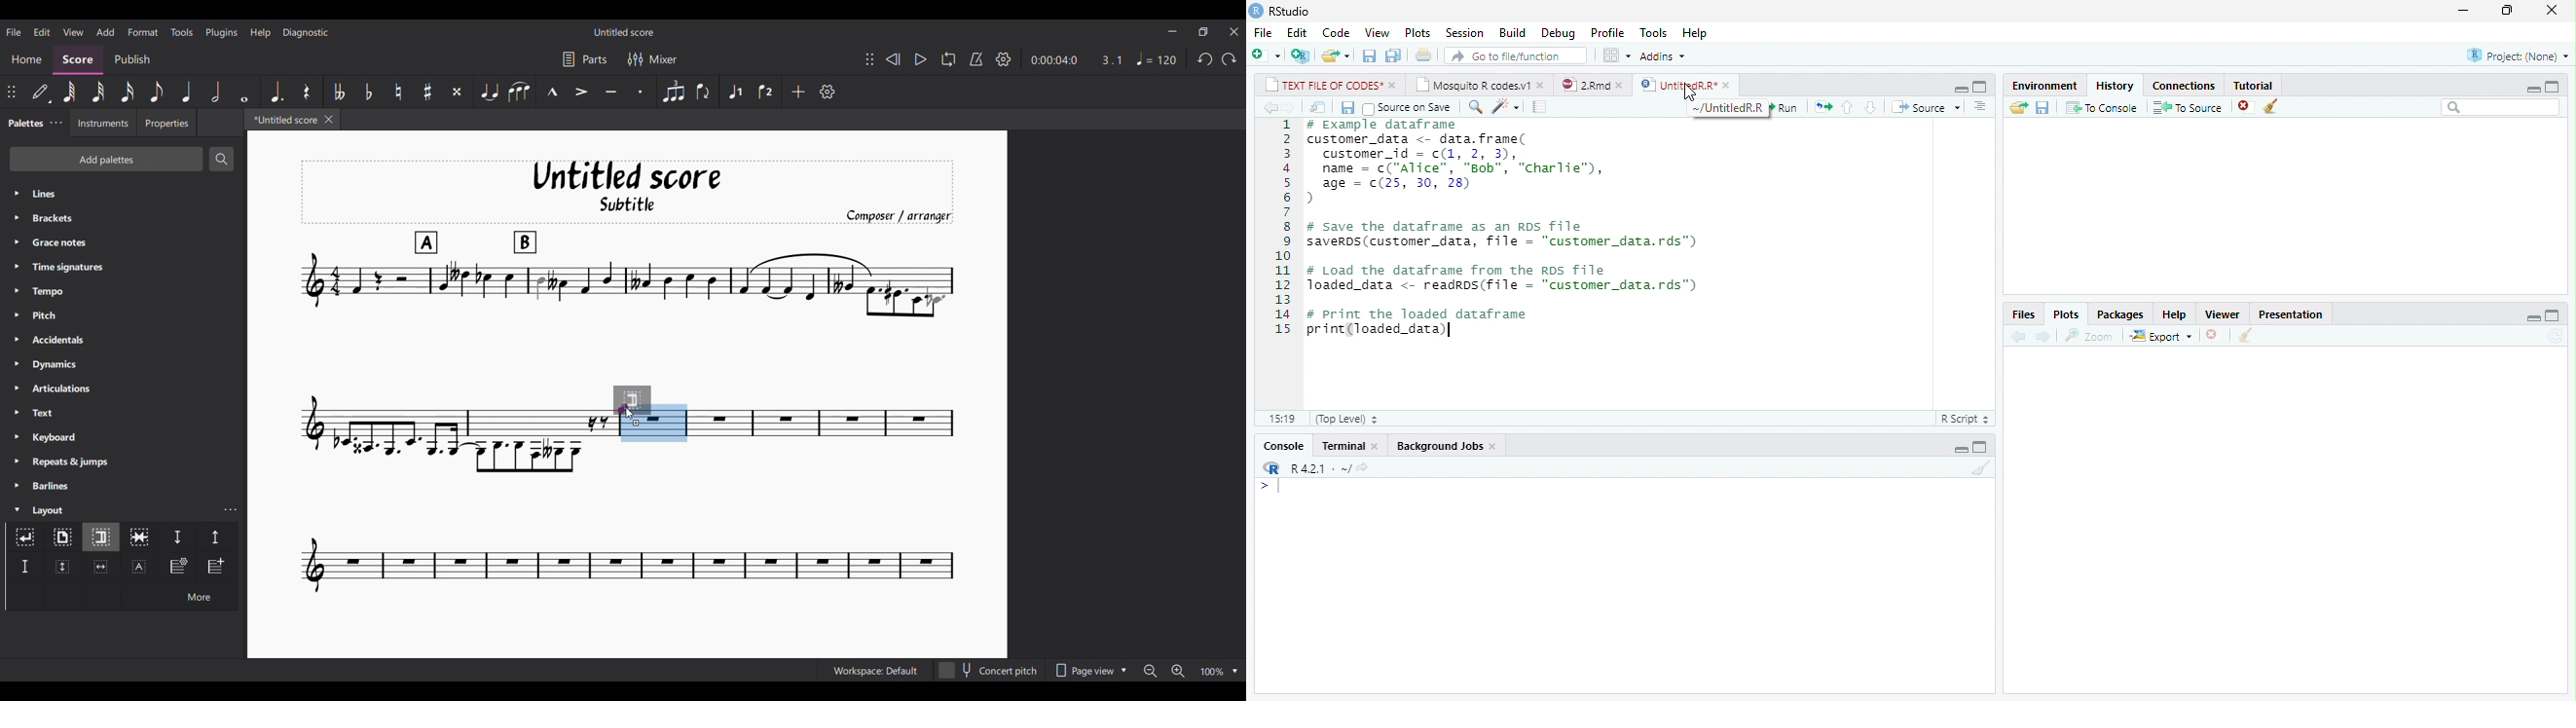 The width and height of the screenshot is (2576, 728). Describe the element at coordinates (1689, 94) in the screenshot. I see `cursor` at that location.